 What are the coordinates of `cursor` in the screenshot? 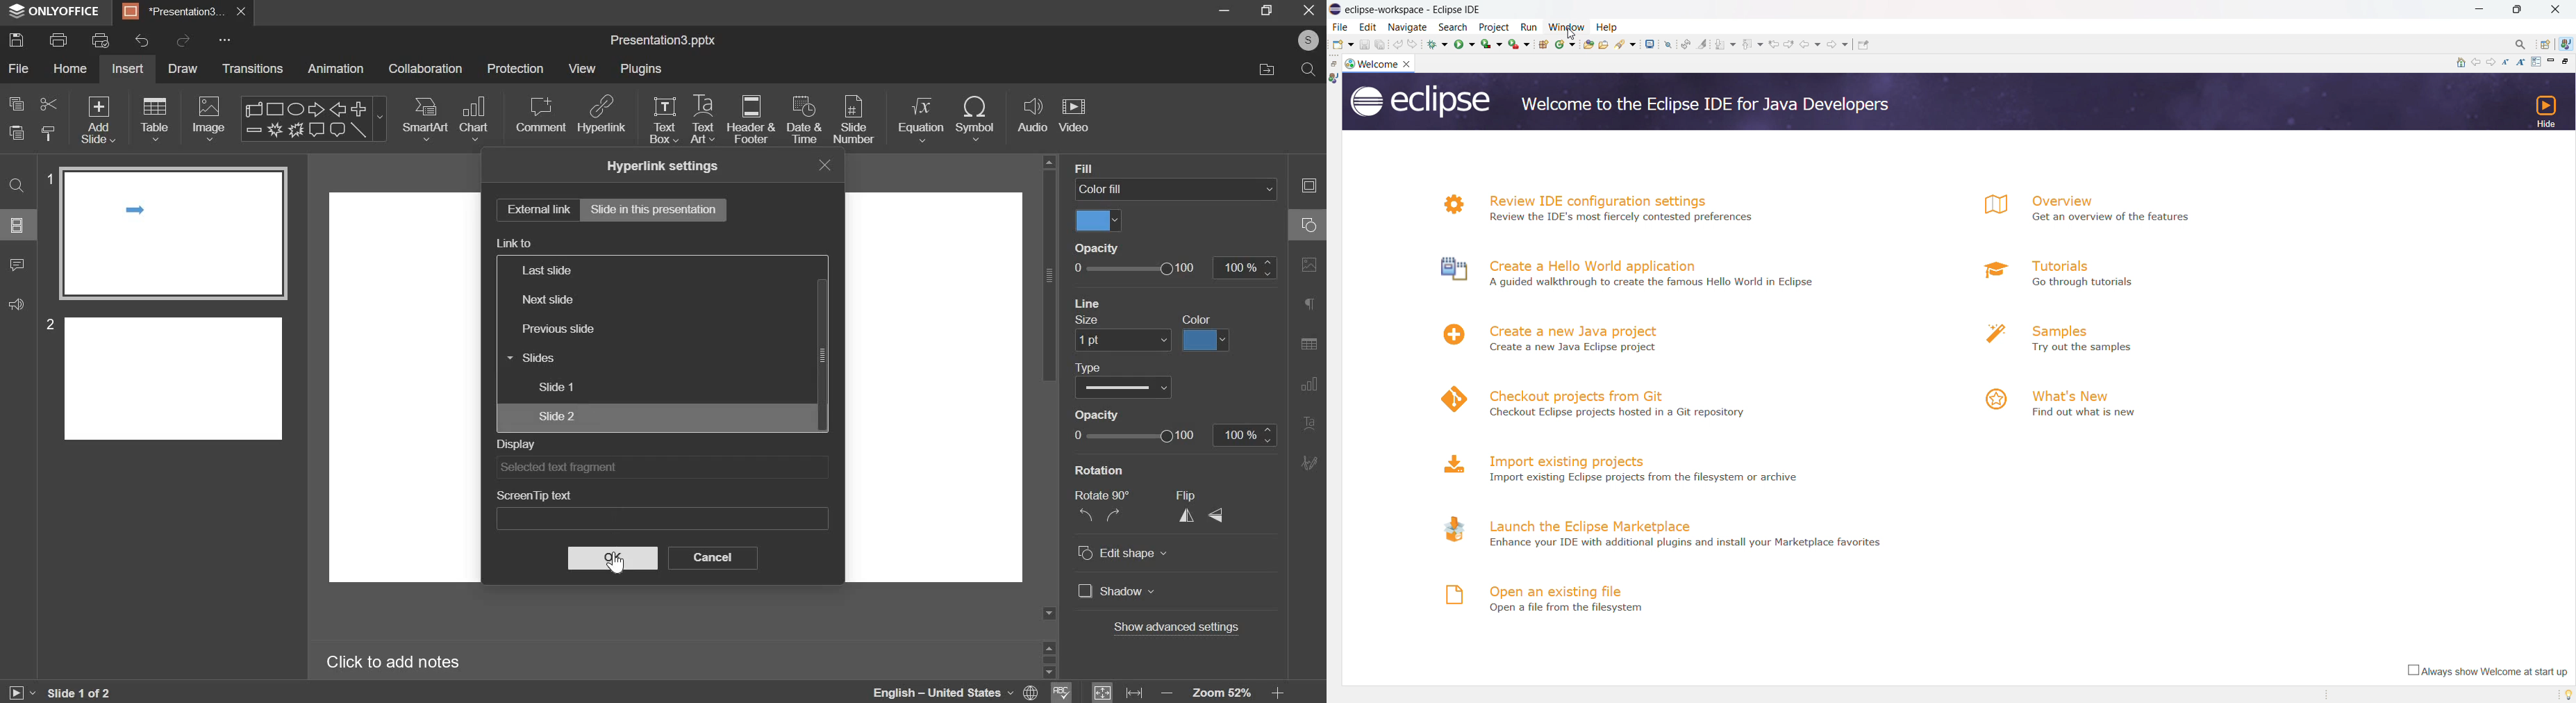 It's located at (1571, 34).